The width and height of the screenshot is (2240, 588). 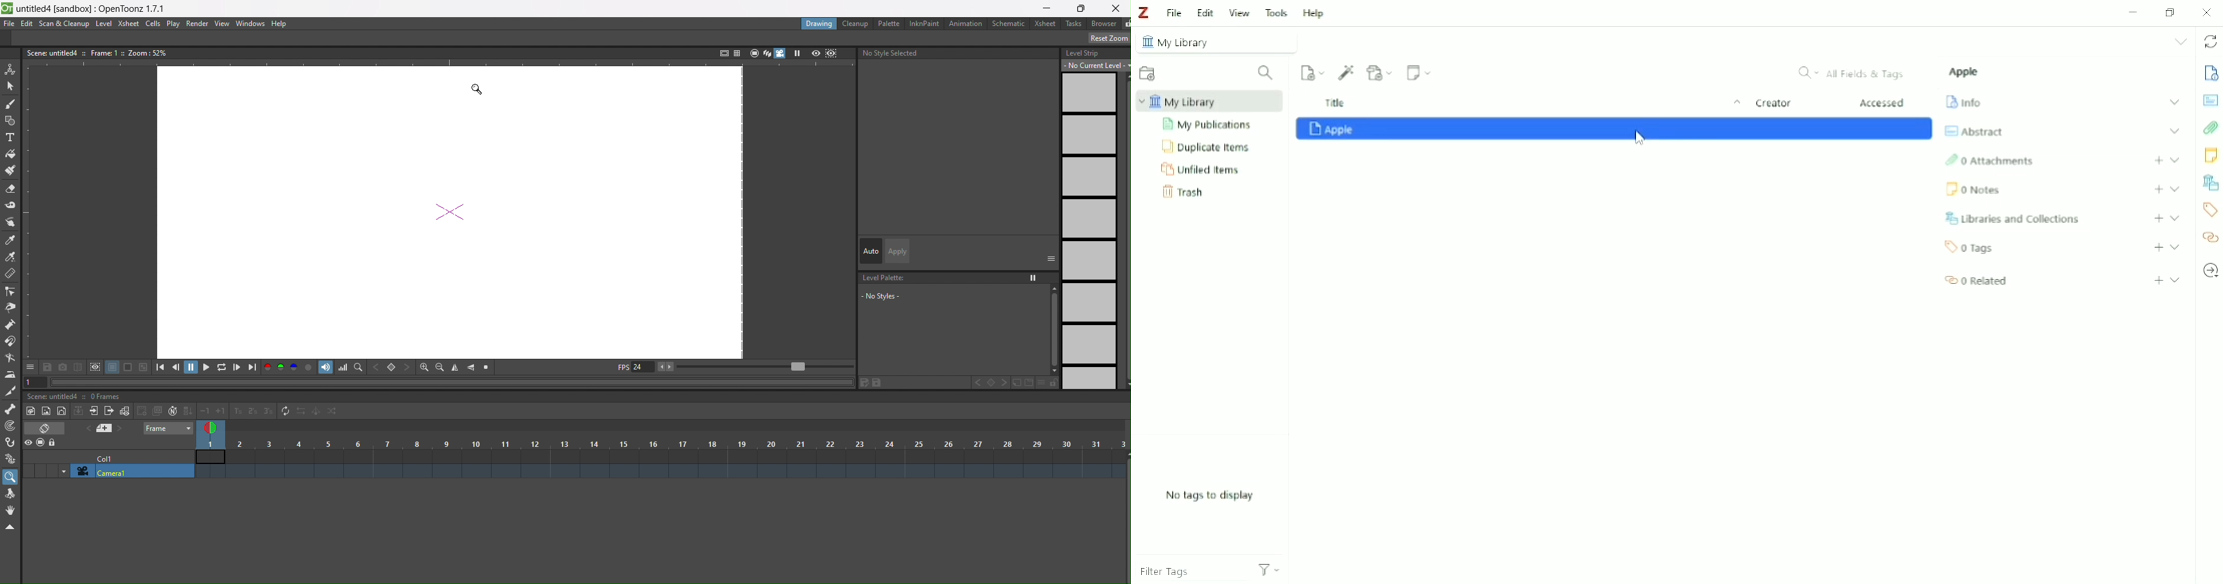 What do you see at coordinates (1974, 131) in the screenshot?
I see `Abstract` at bounding box center [1974, 131].